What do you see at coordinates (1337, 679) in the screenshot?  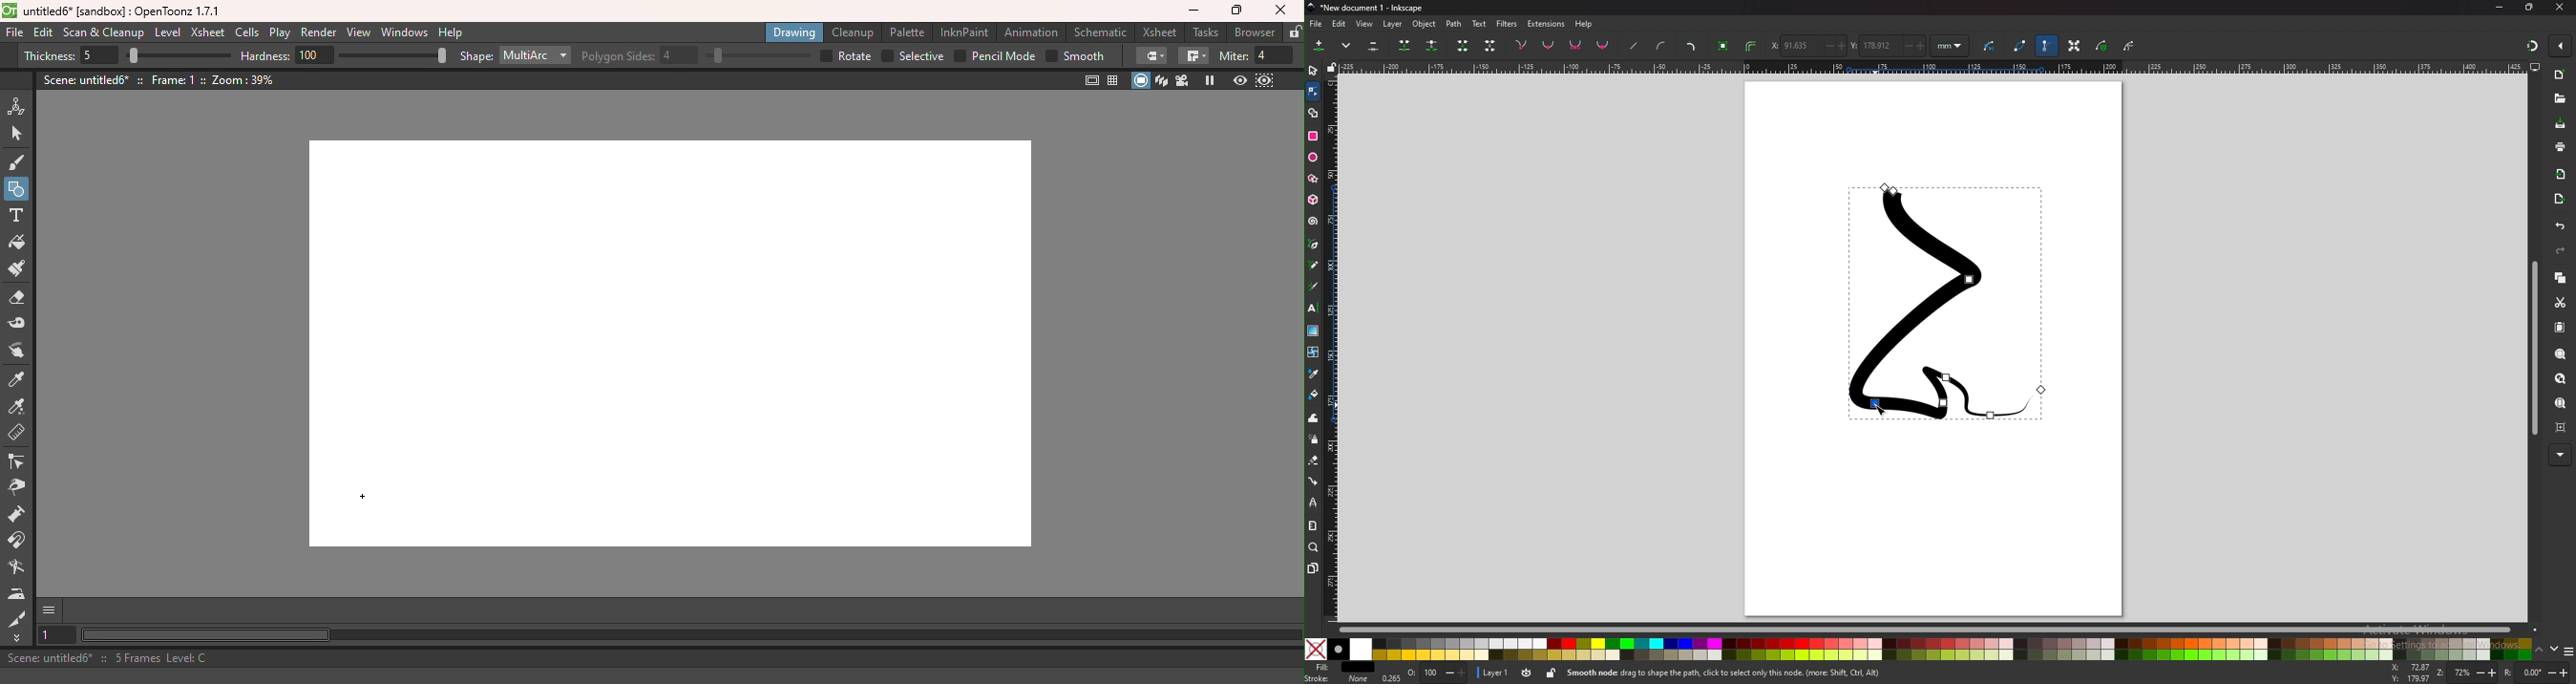 I see `stroke` at bounding box center [1337, 679].